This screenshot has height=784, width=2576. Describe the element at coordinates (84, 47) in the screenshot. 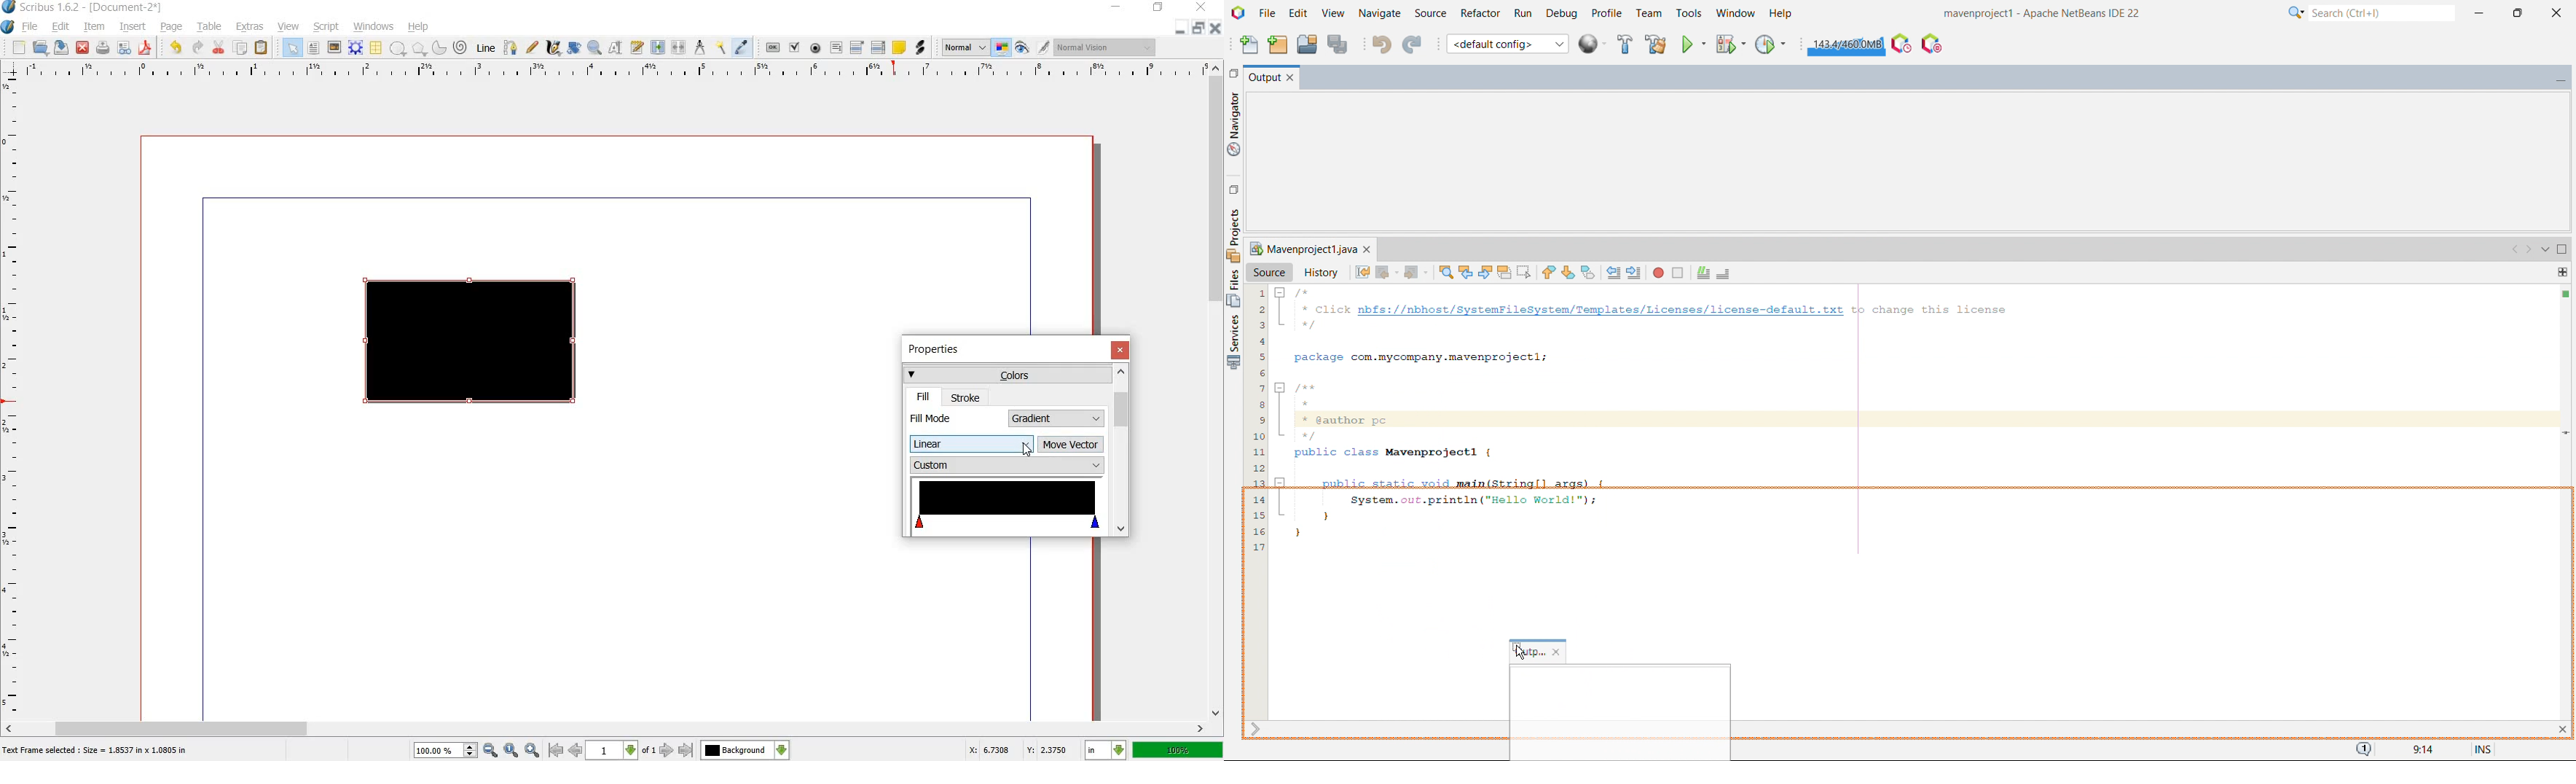

I see `close` at that location.